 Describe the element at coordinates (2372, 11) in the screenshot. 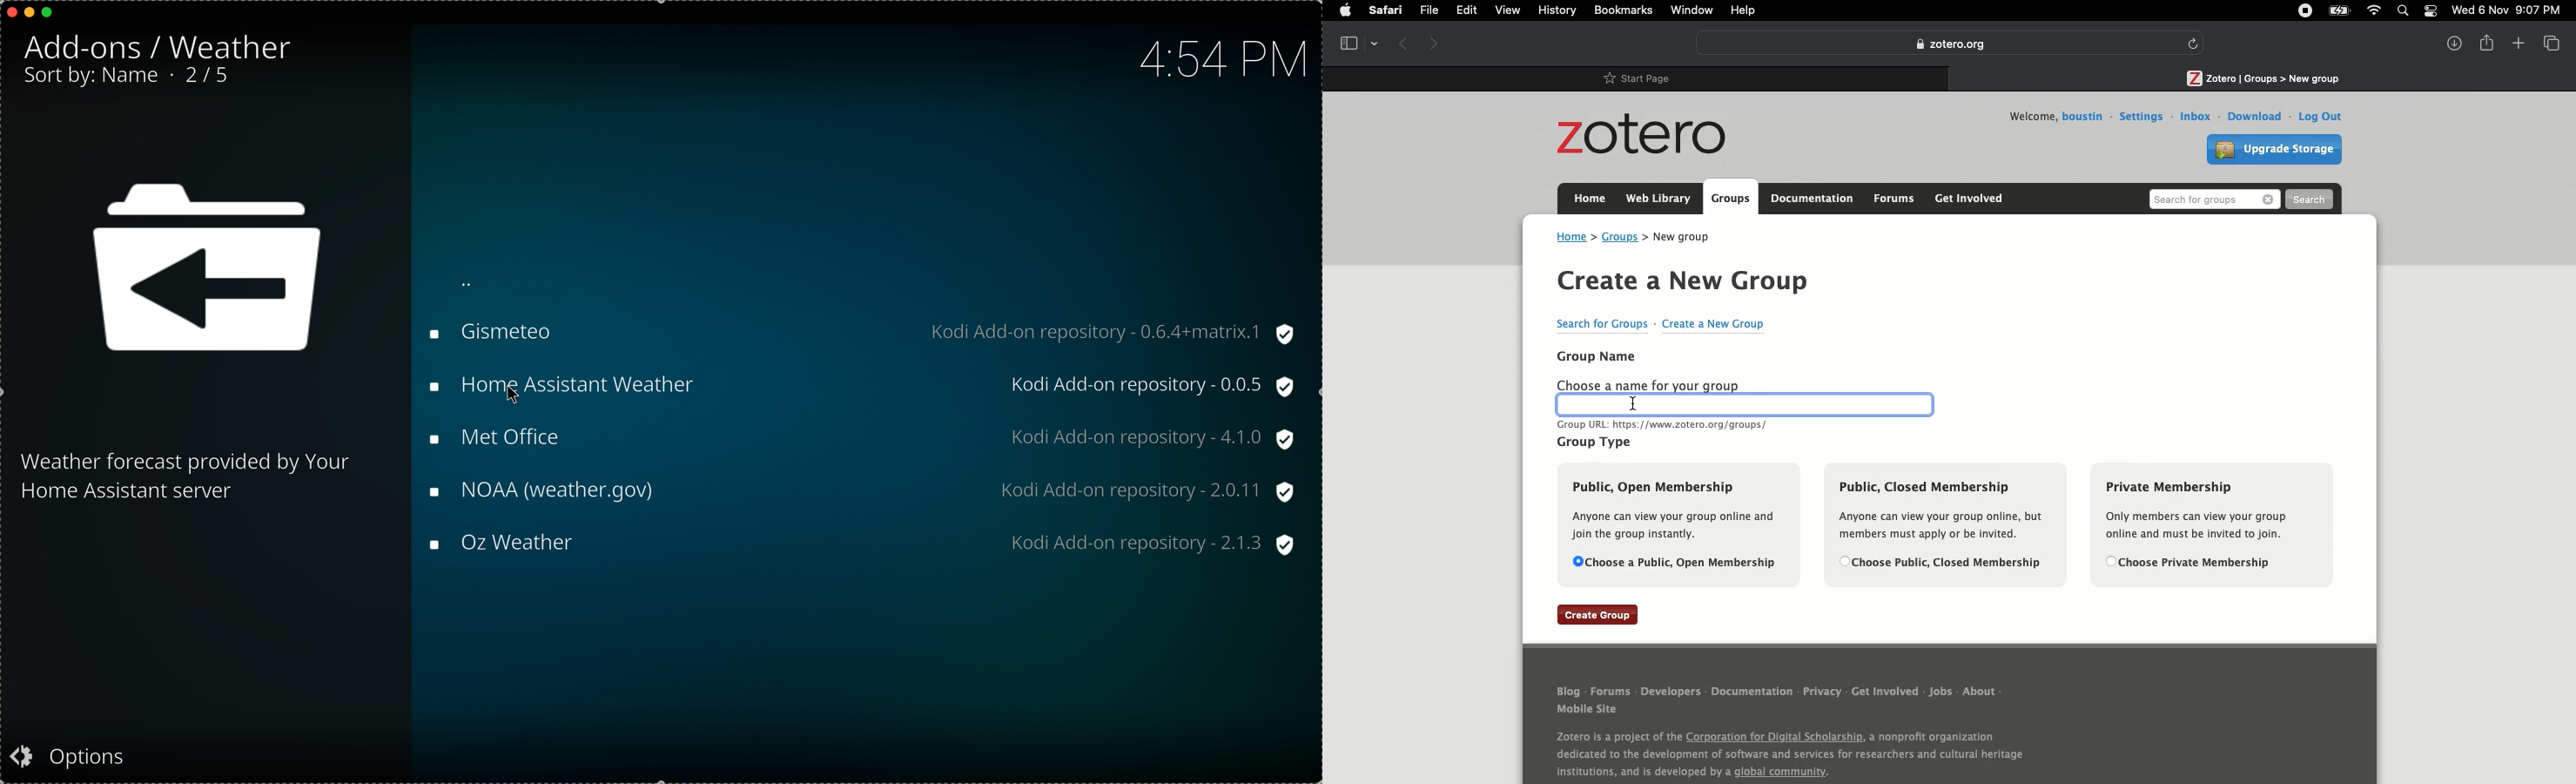

I see `Internet` at that location.